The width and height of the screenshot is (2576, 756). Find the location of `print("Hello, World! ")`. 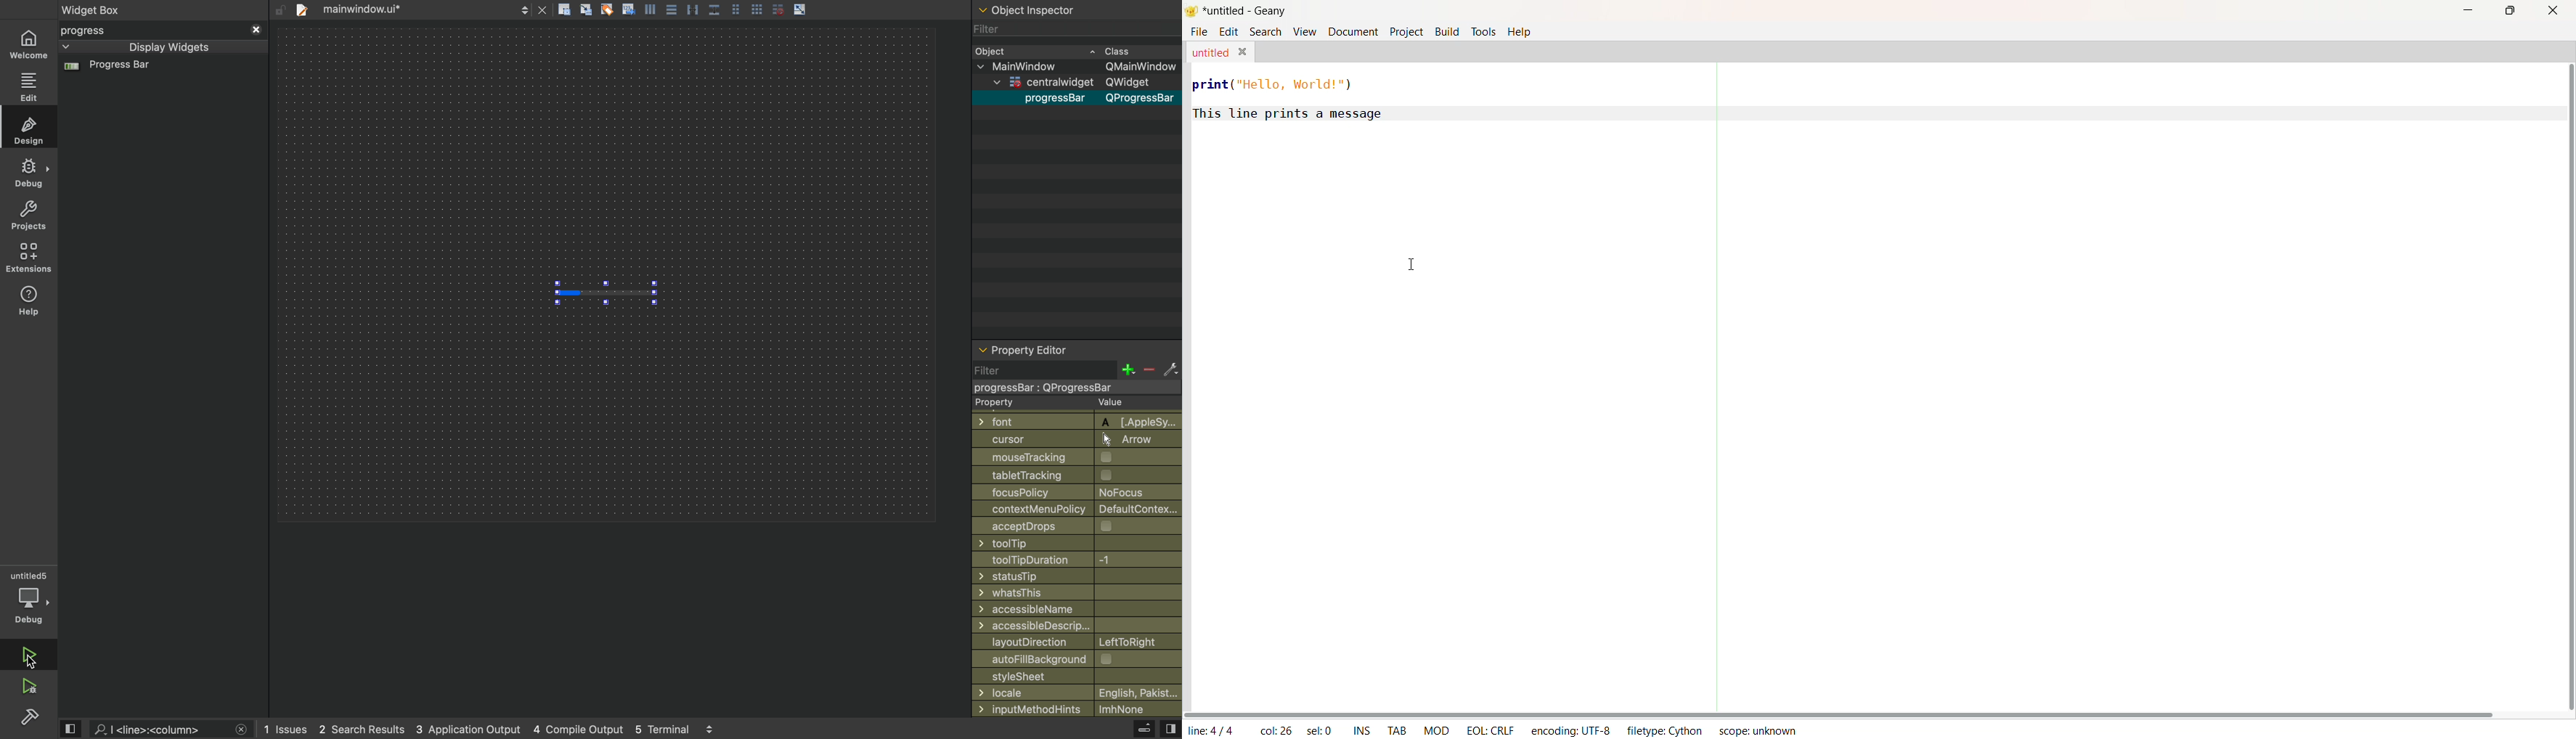

print("Hello, World! ") is located at coordinates (1279, 84).